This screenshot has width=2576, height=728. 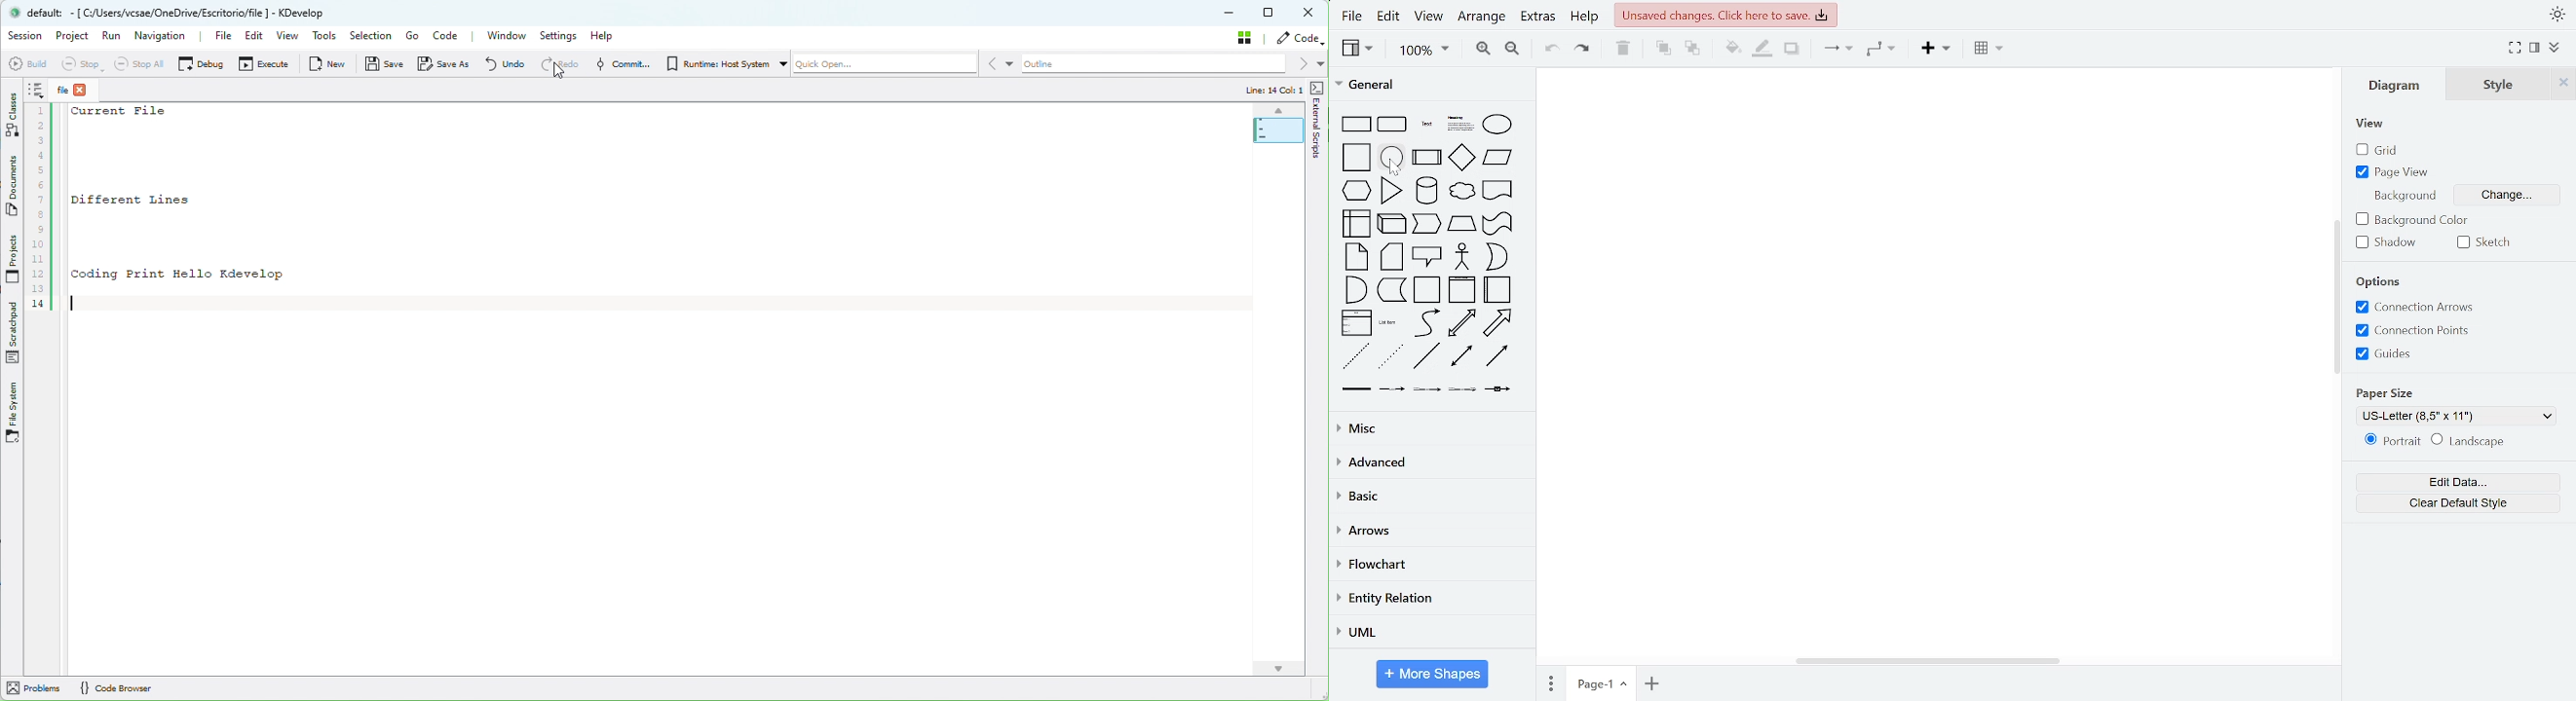 What do you see at coordinates (2393, 392) in the screenshot?
I see `paper size` at bounding box center [2393, 392].